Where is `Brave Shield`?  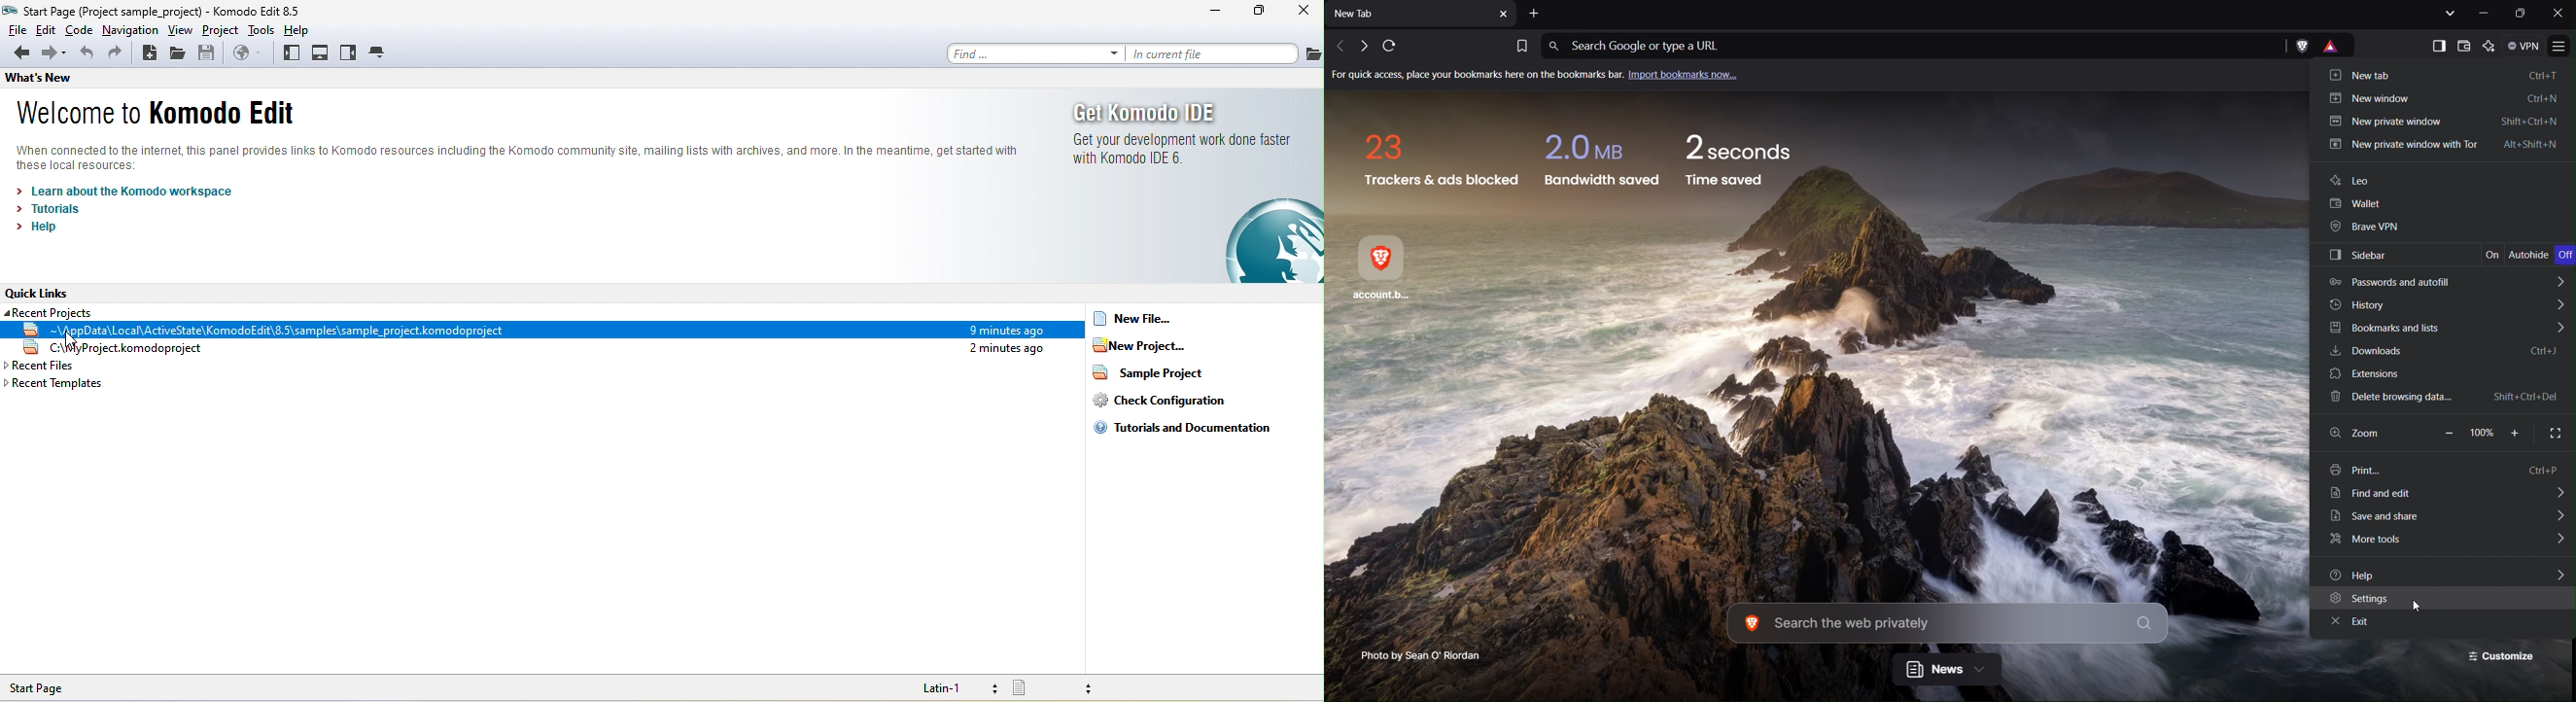
Brave Shield is located at coordinates (2302, 46).